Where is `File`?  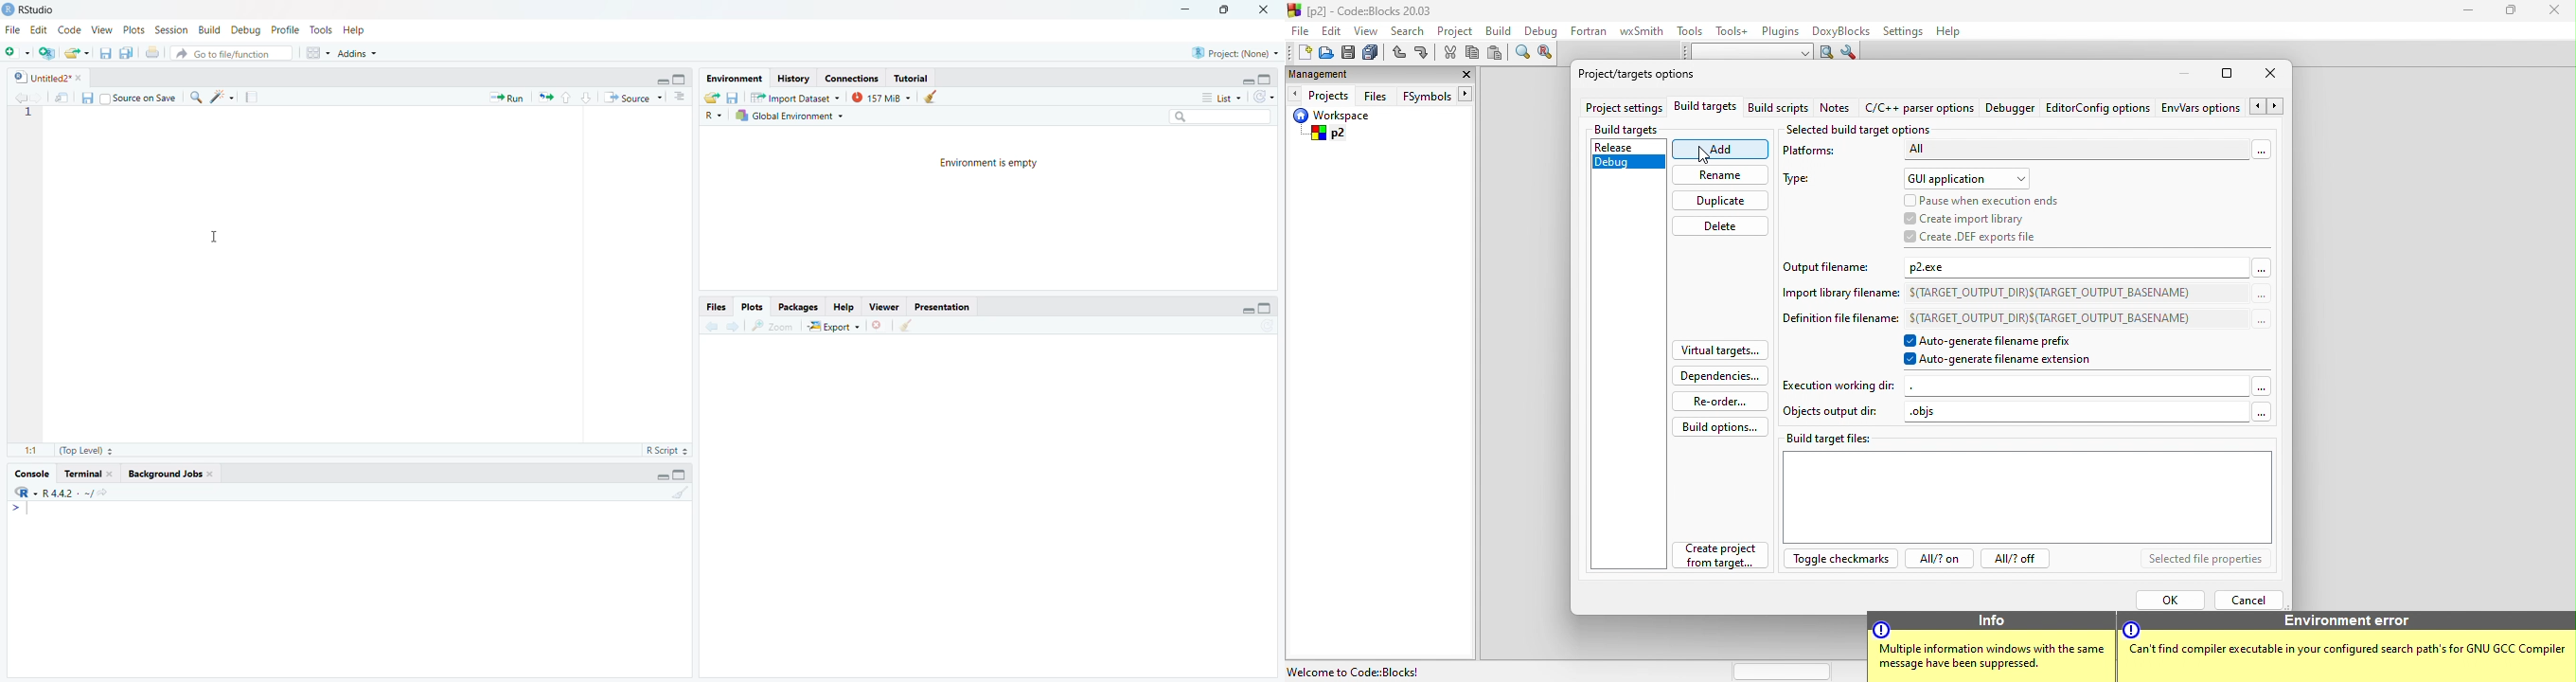
File is located at coordinates (12, 28).